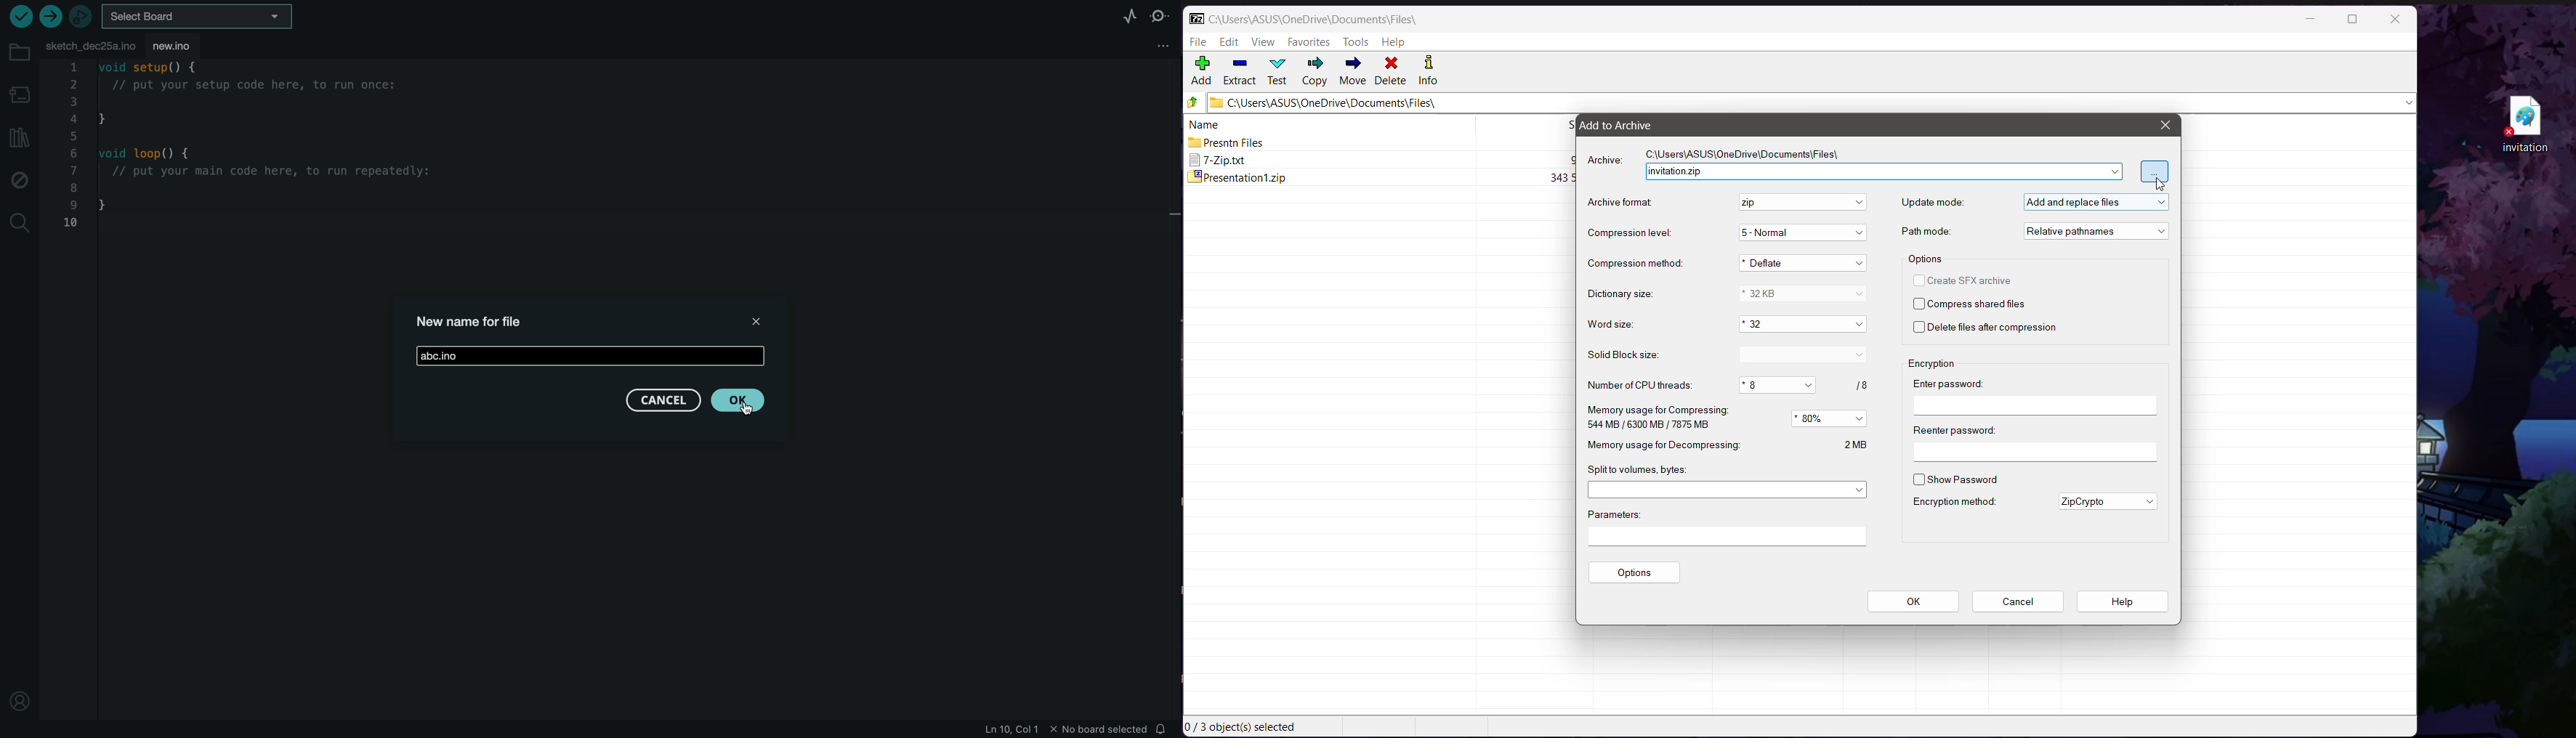 The width and height of the screenshot is (2576, 756). What do you see at coordinates (1394, 42) in the screenshot?
I see `Help` at bounding box center [1394, 42].